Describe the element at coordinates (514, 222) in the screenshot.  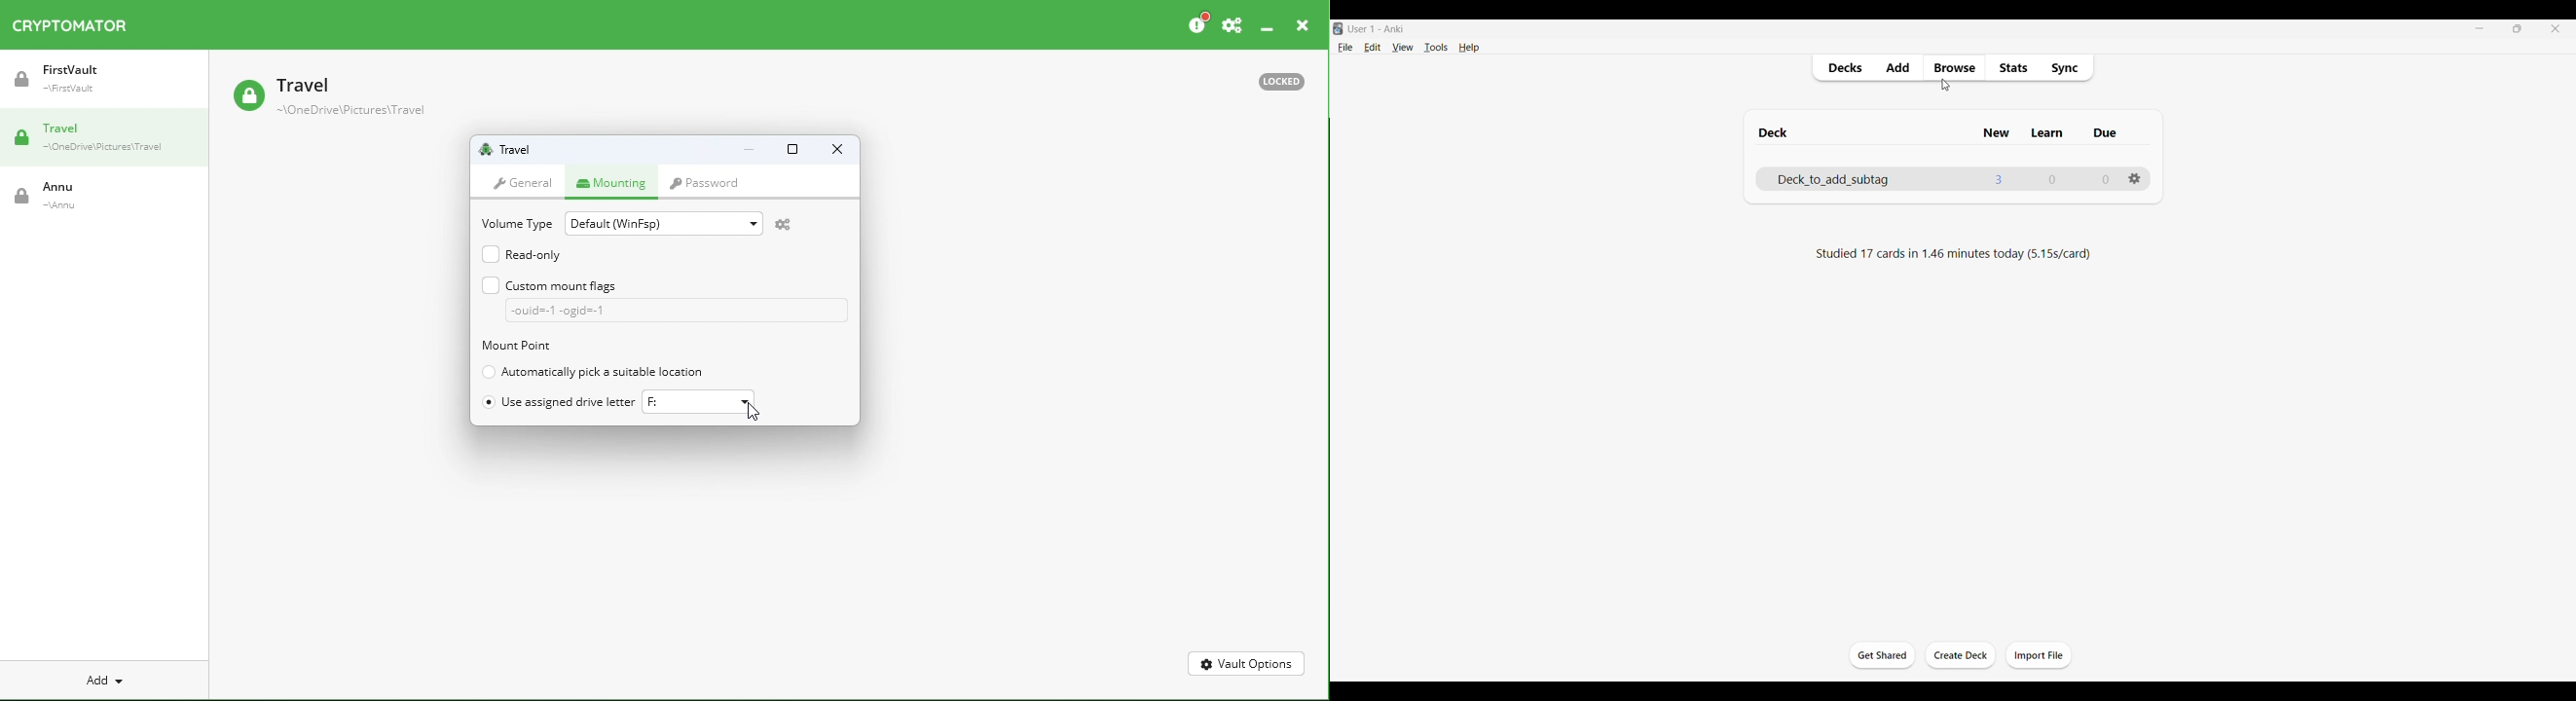
I see `Volume type` at that location.